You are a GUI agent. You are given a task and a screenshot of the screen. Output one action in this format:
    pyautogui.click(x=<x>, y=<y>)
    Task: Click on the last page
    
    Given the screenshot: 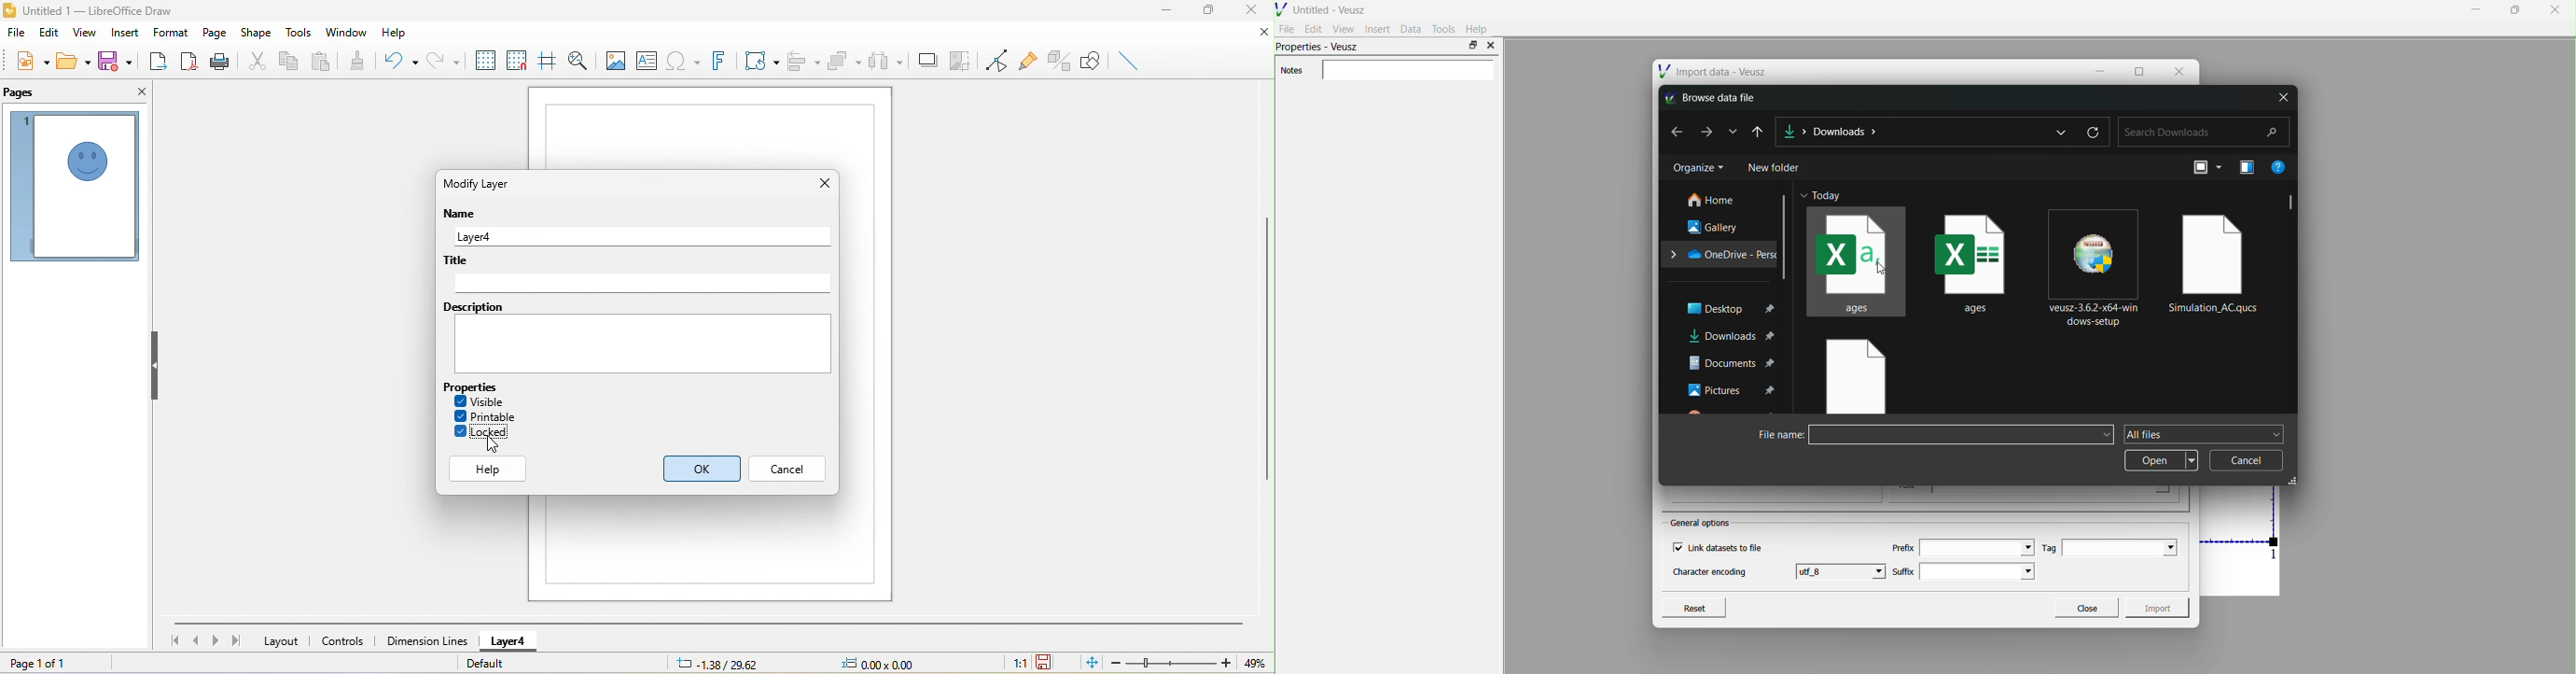 What is the action you would take?
    pyautogui.click(x=234, y=639)
    